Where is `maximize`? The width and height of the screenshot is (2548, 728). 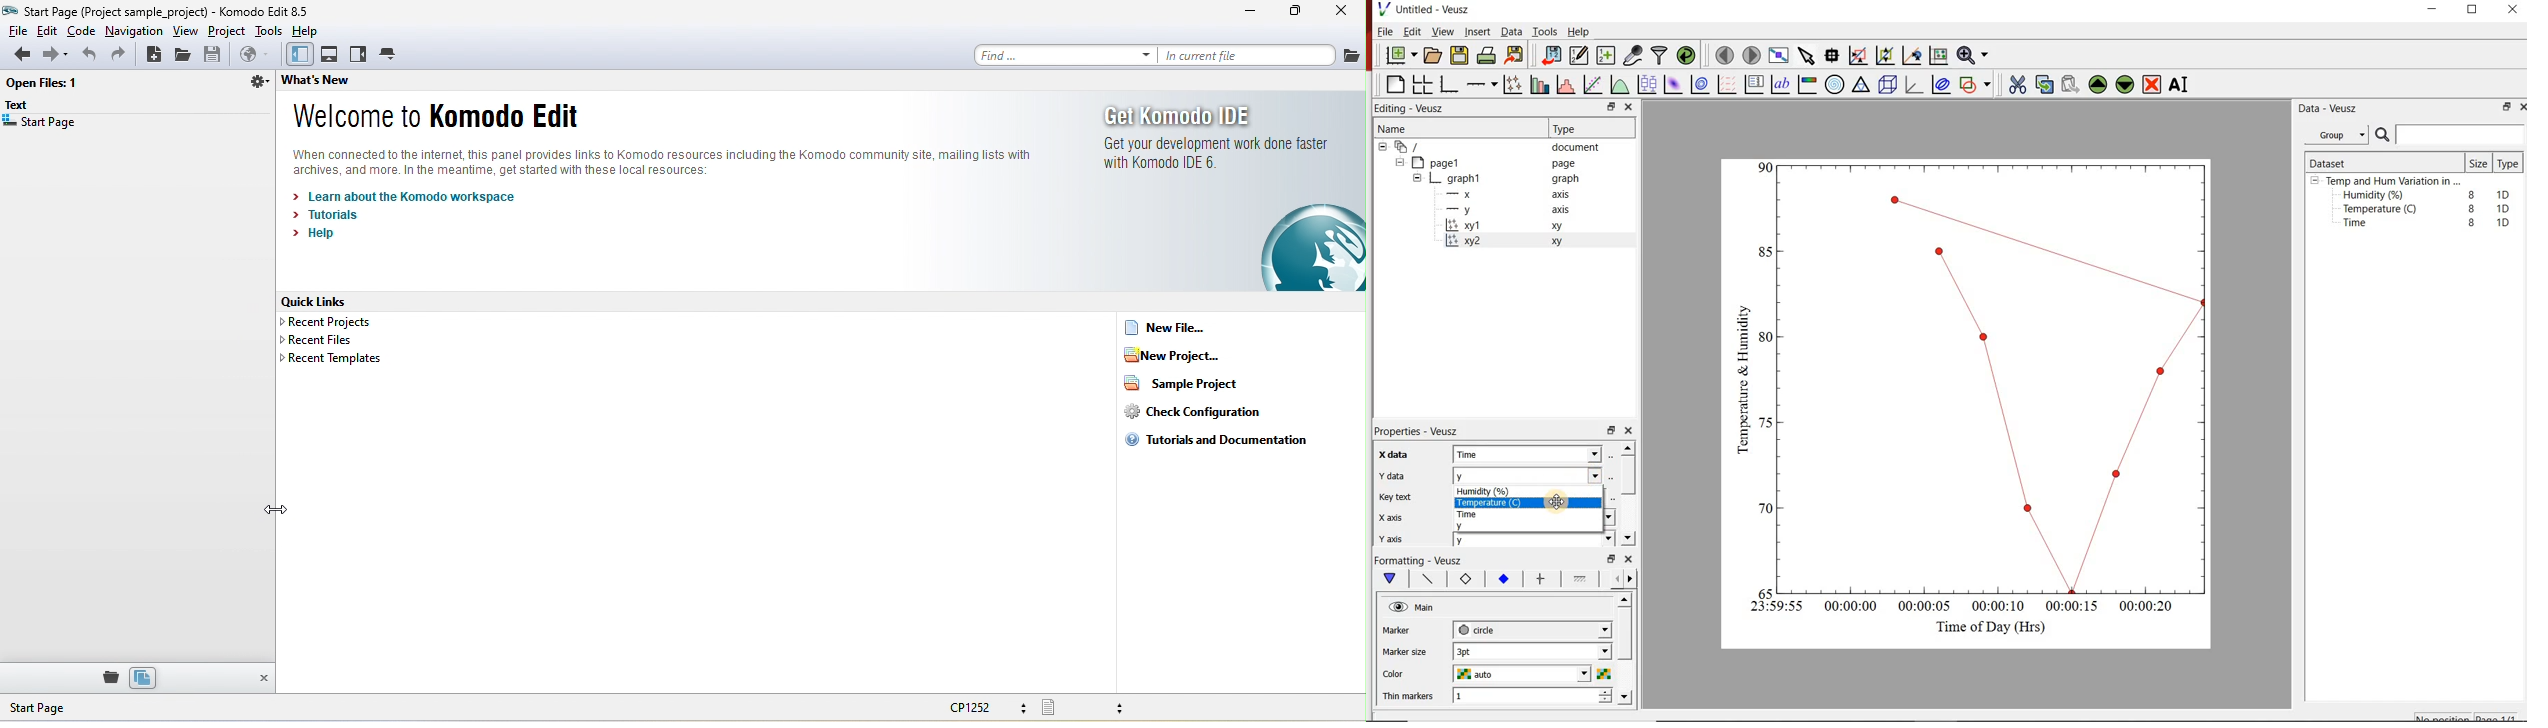 maximize is located at coordinates (2480, 10).